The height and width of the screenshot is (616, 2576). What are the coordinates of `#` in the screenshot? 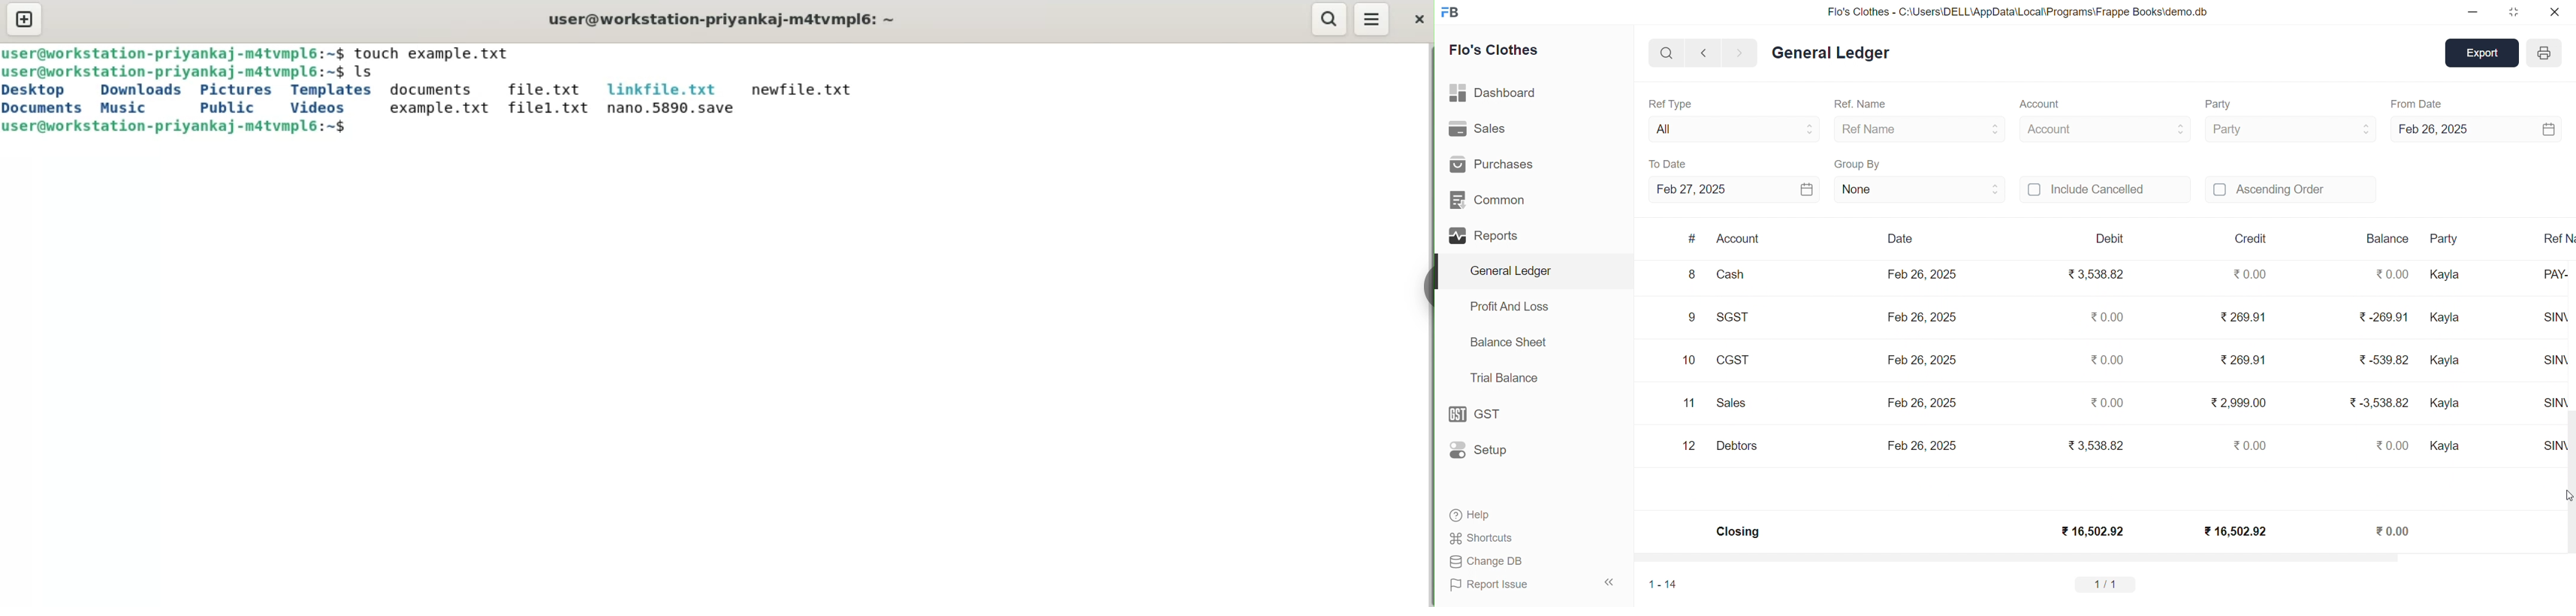 It's located at (1692, 239).